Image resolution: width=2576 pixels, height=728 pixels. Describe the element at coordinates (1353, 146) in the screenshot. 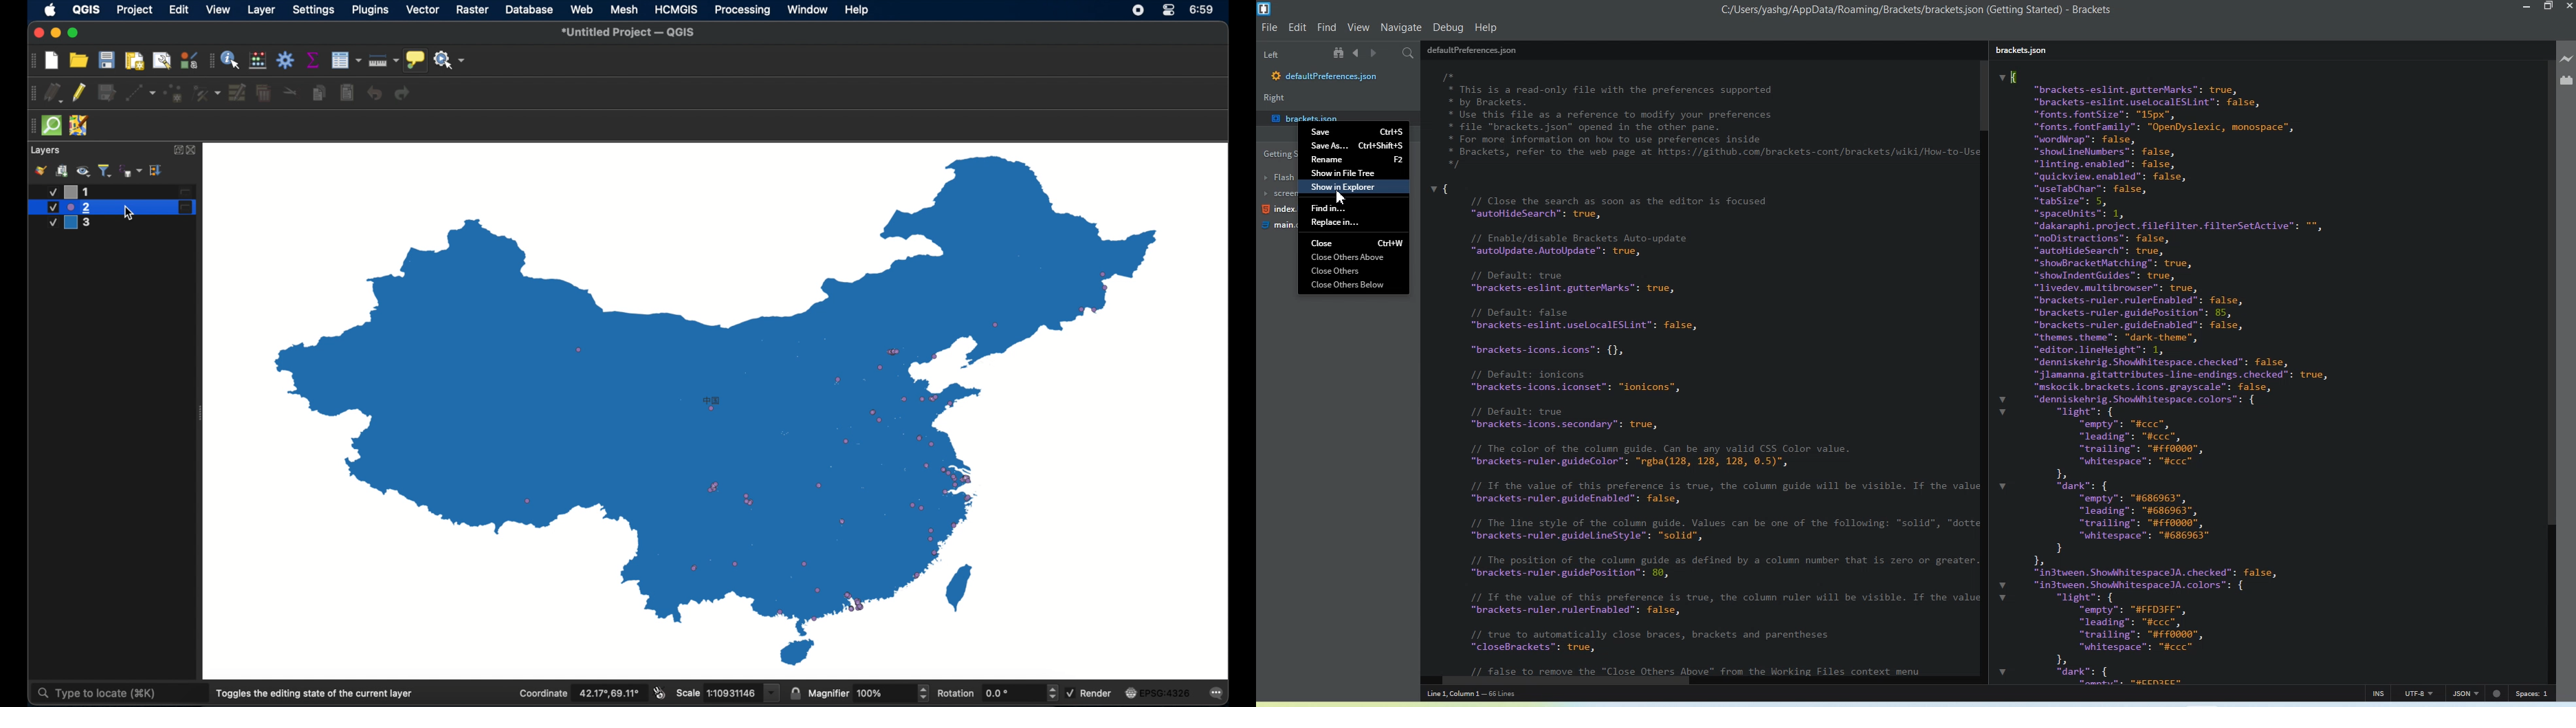

I see `Save As` at that location.